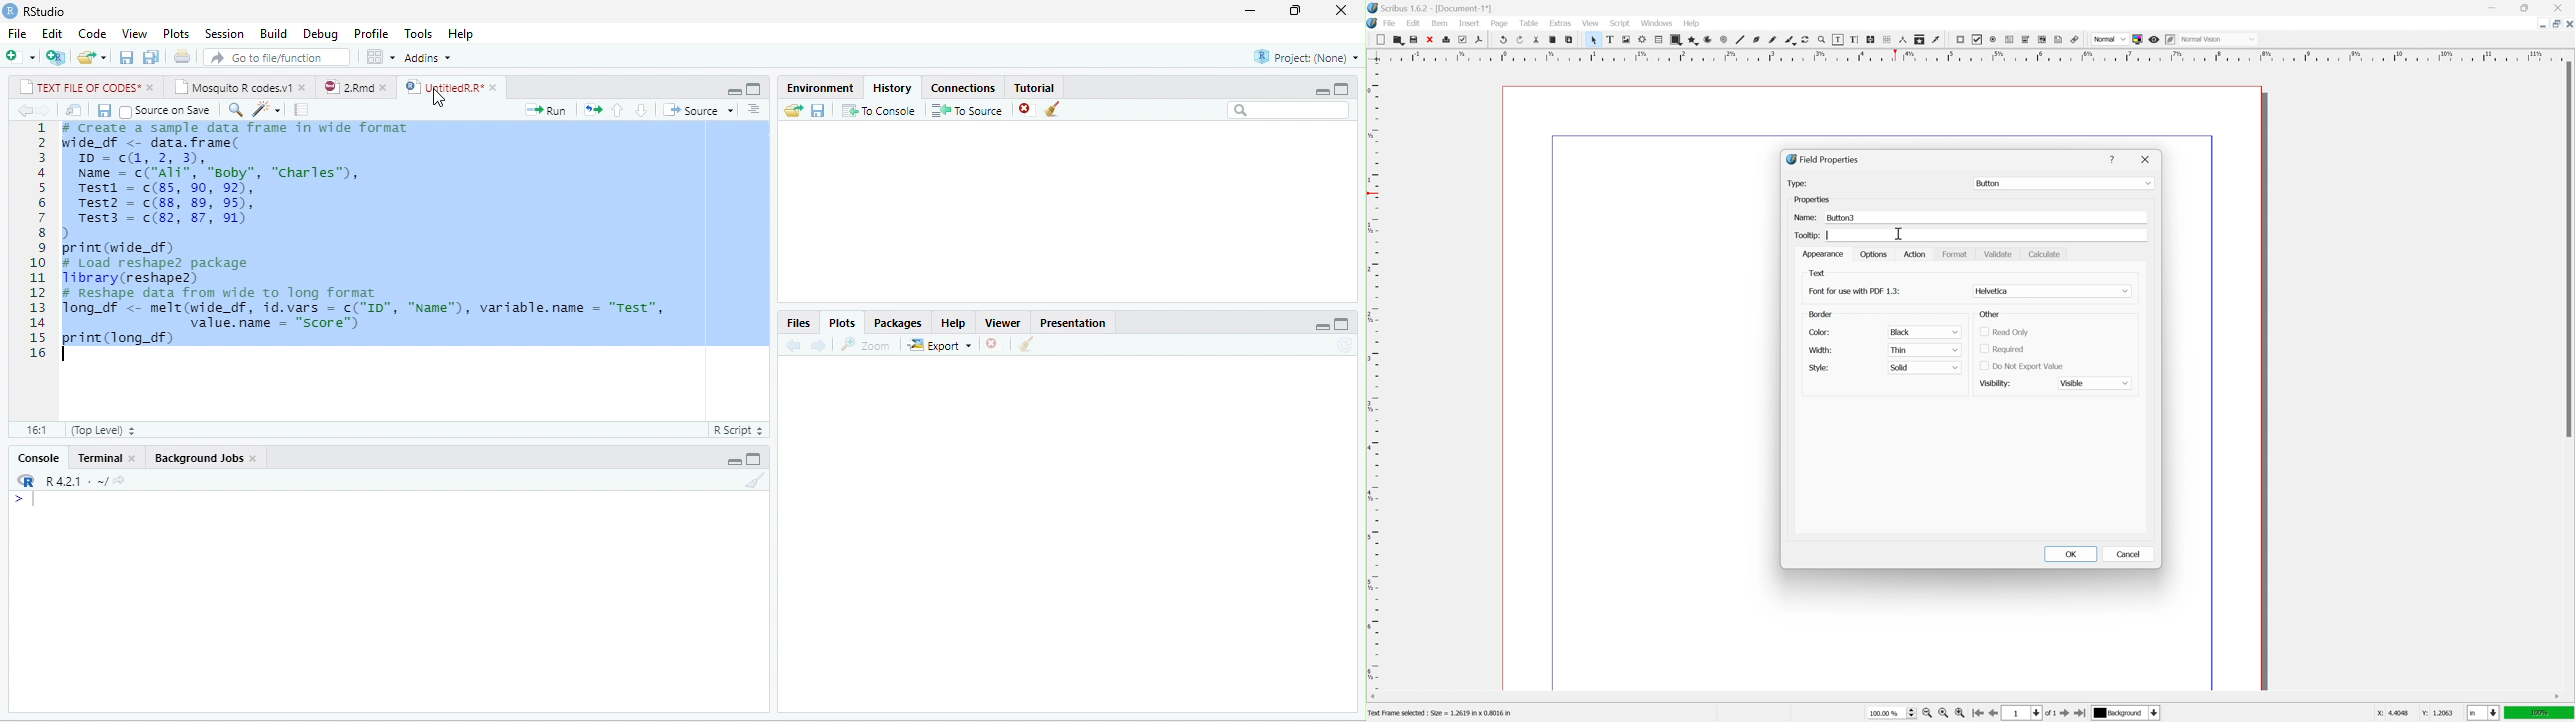  What do you see at coordinates (496, 88) in the screenshot?
I see `close` at bounding box center [496, 88].